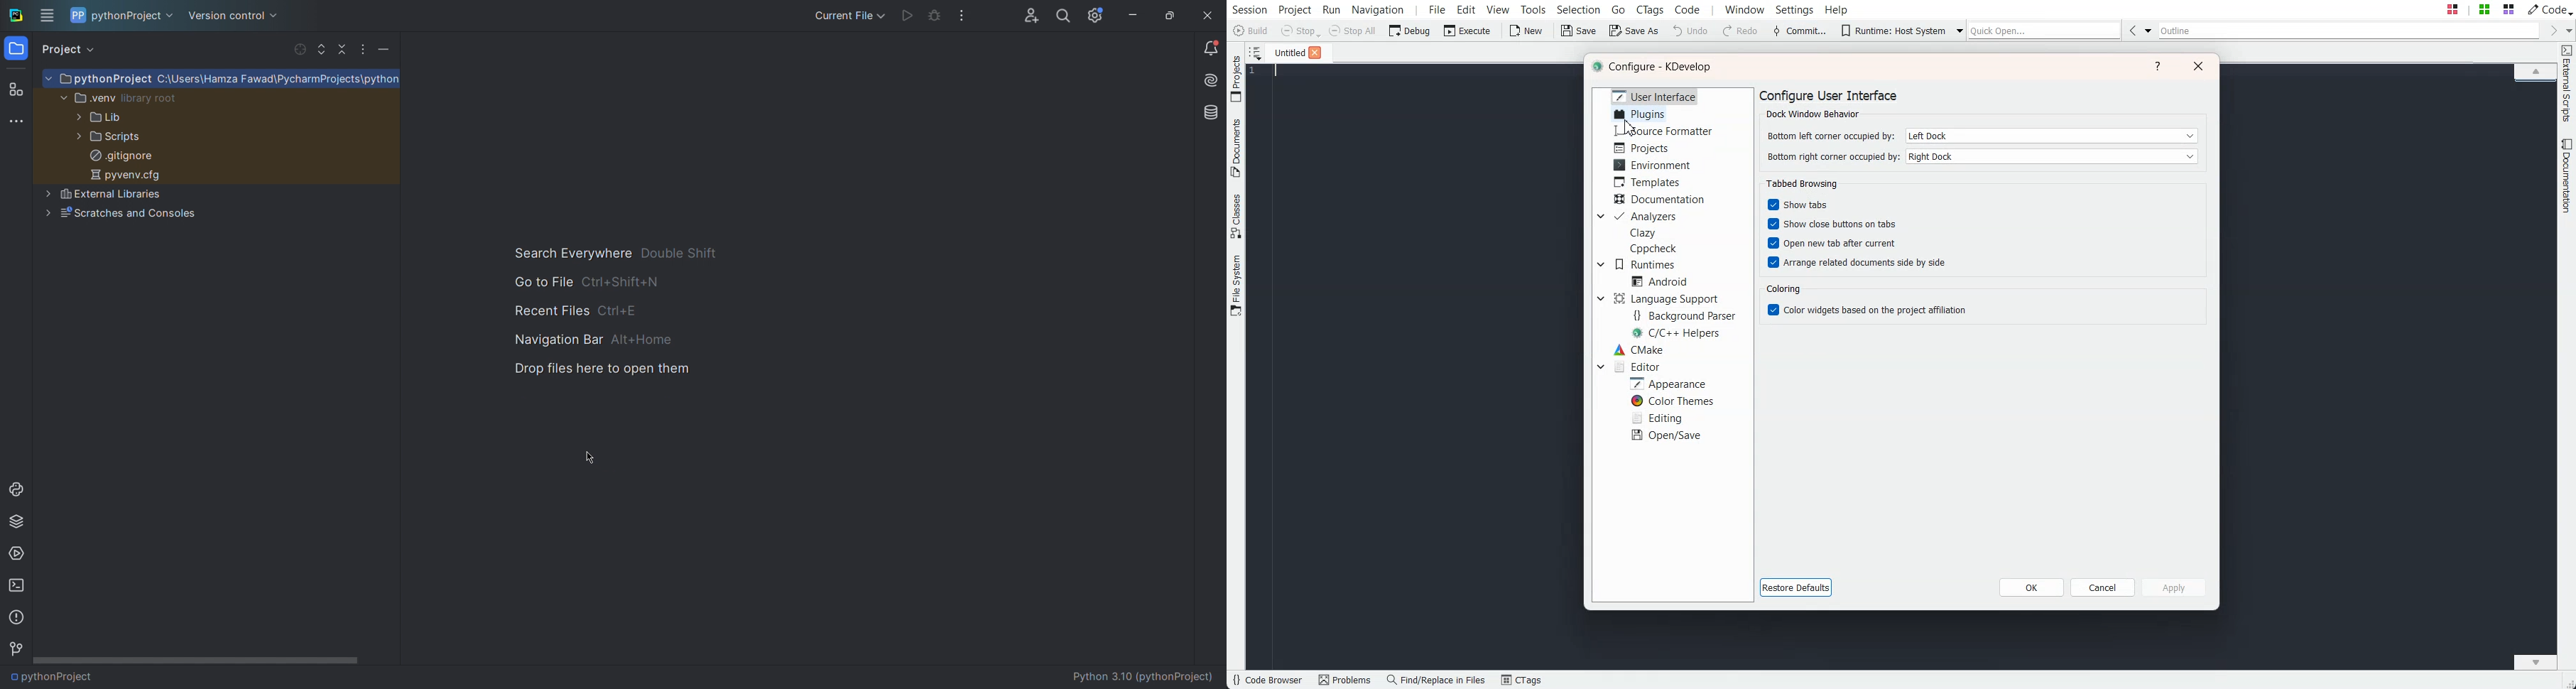 The width and height of the screenshot is (2576, 700). What do you see at coordinates (1643, 148) in the screenshot?
I see `Projects` at bounding box center [1643, 148].